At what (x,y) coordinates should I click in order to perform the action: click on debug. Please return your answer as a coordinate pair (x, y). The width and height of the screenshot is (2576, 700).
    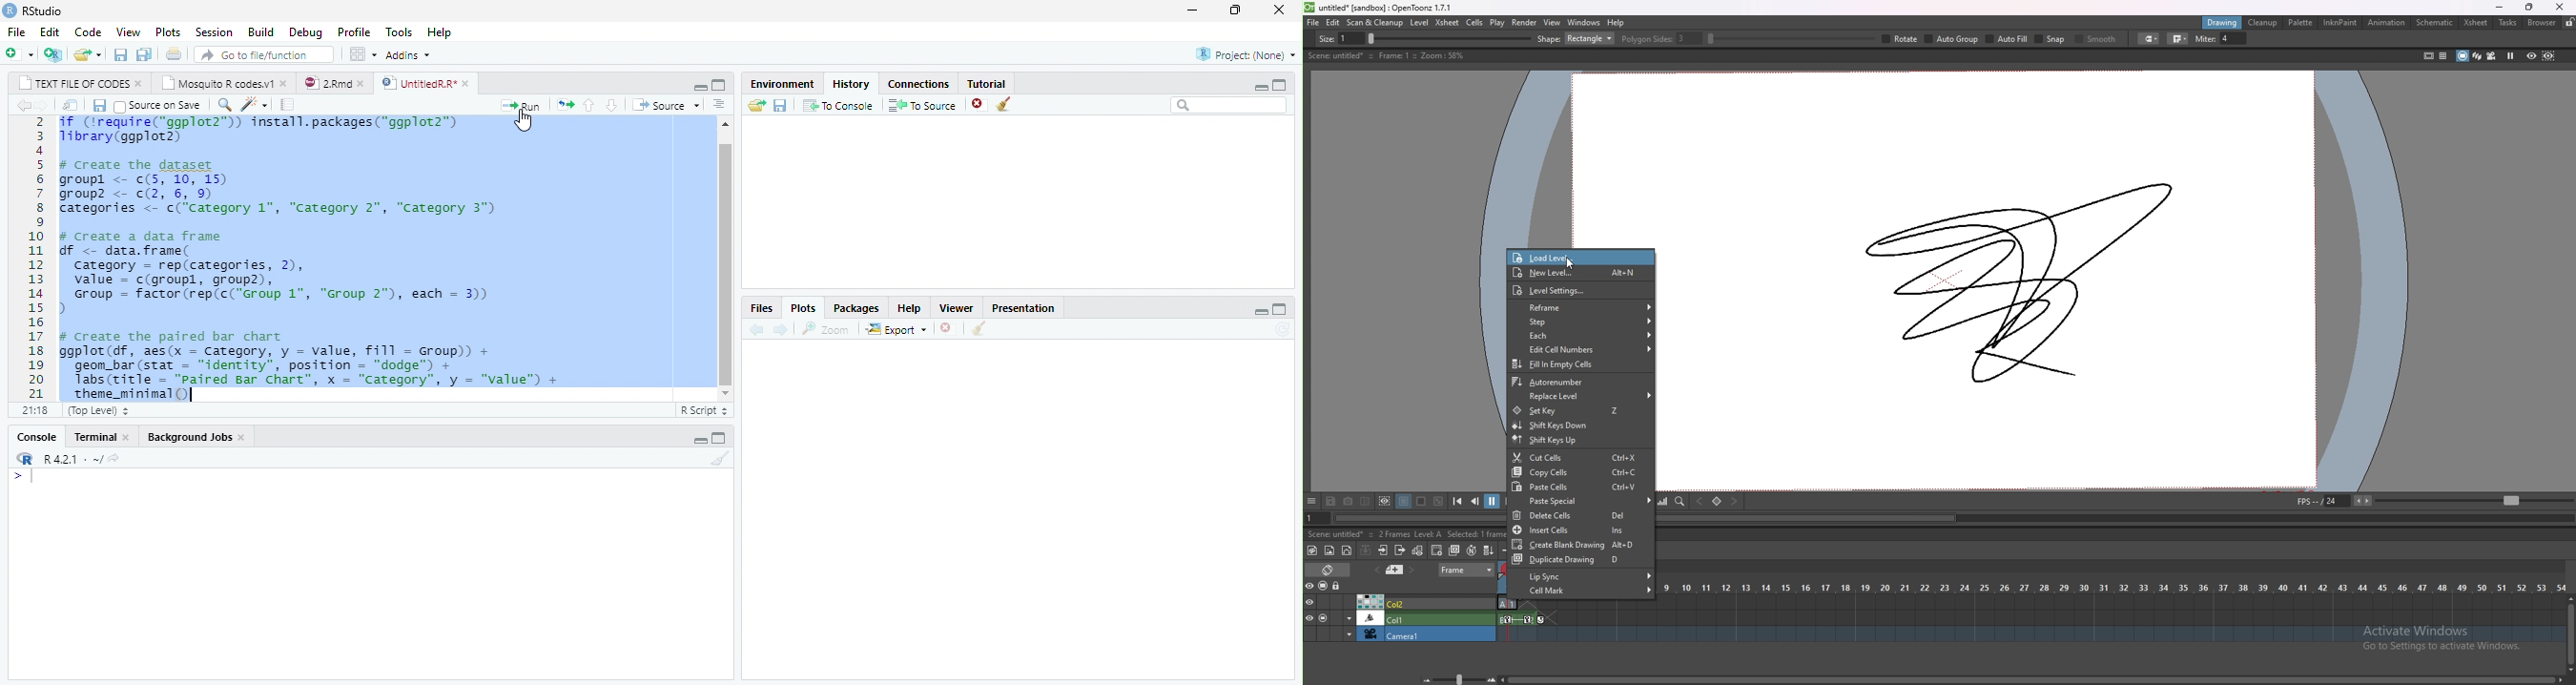
    Looking at the image, I should click on (305, 31).